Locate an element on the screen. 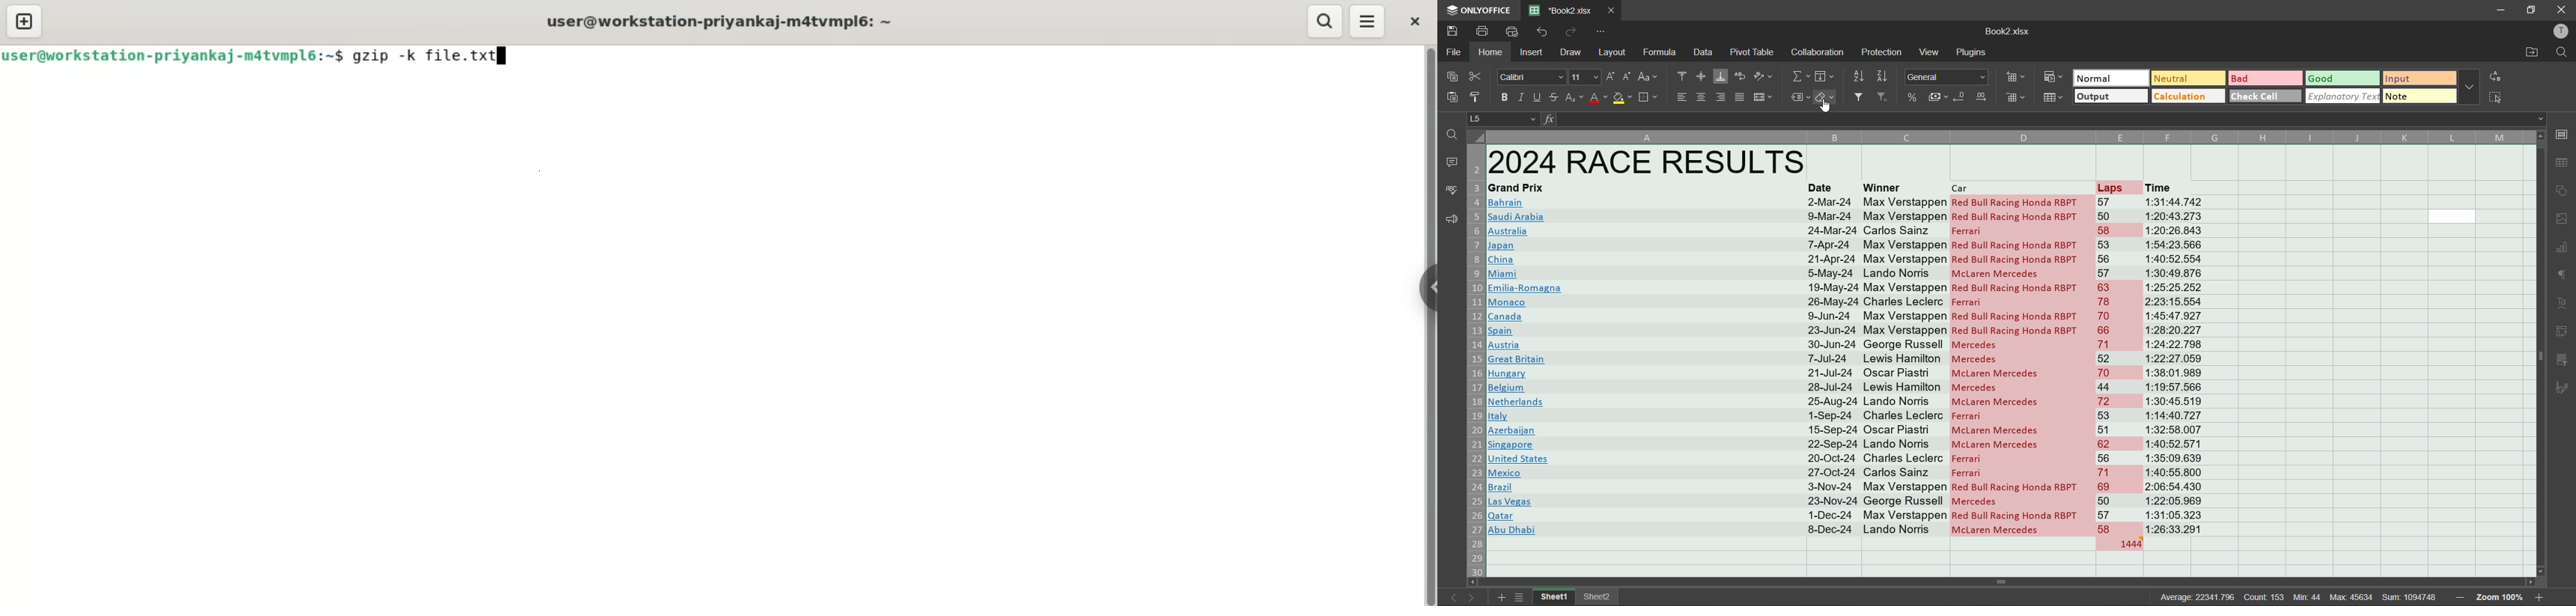 This screenshot has width=2576, height=616. data in the sheet is located at coordinates (1863, 354).